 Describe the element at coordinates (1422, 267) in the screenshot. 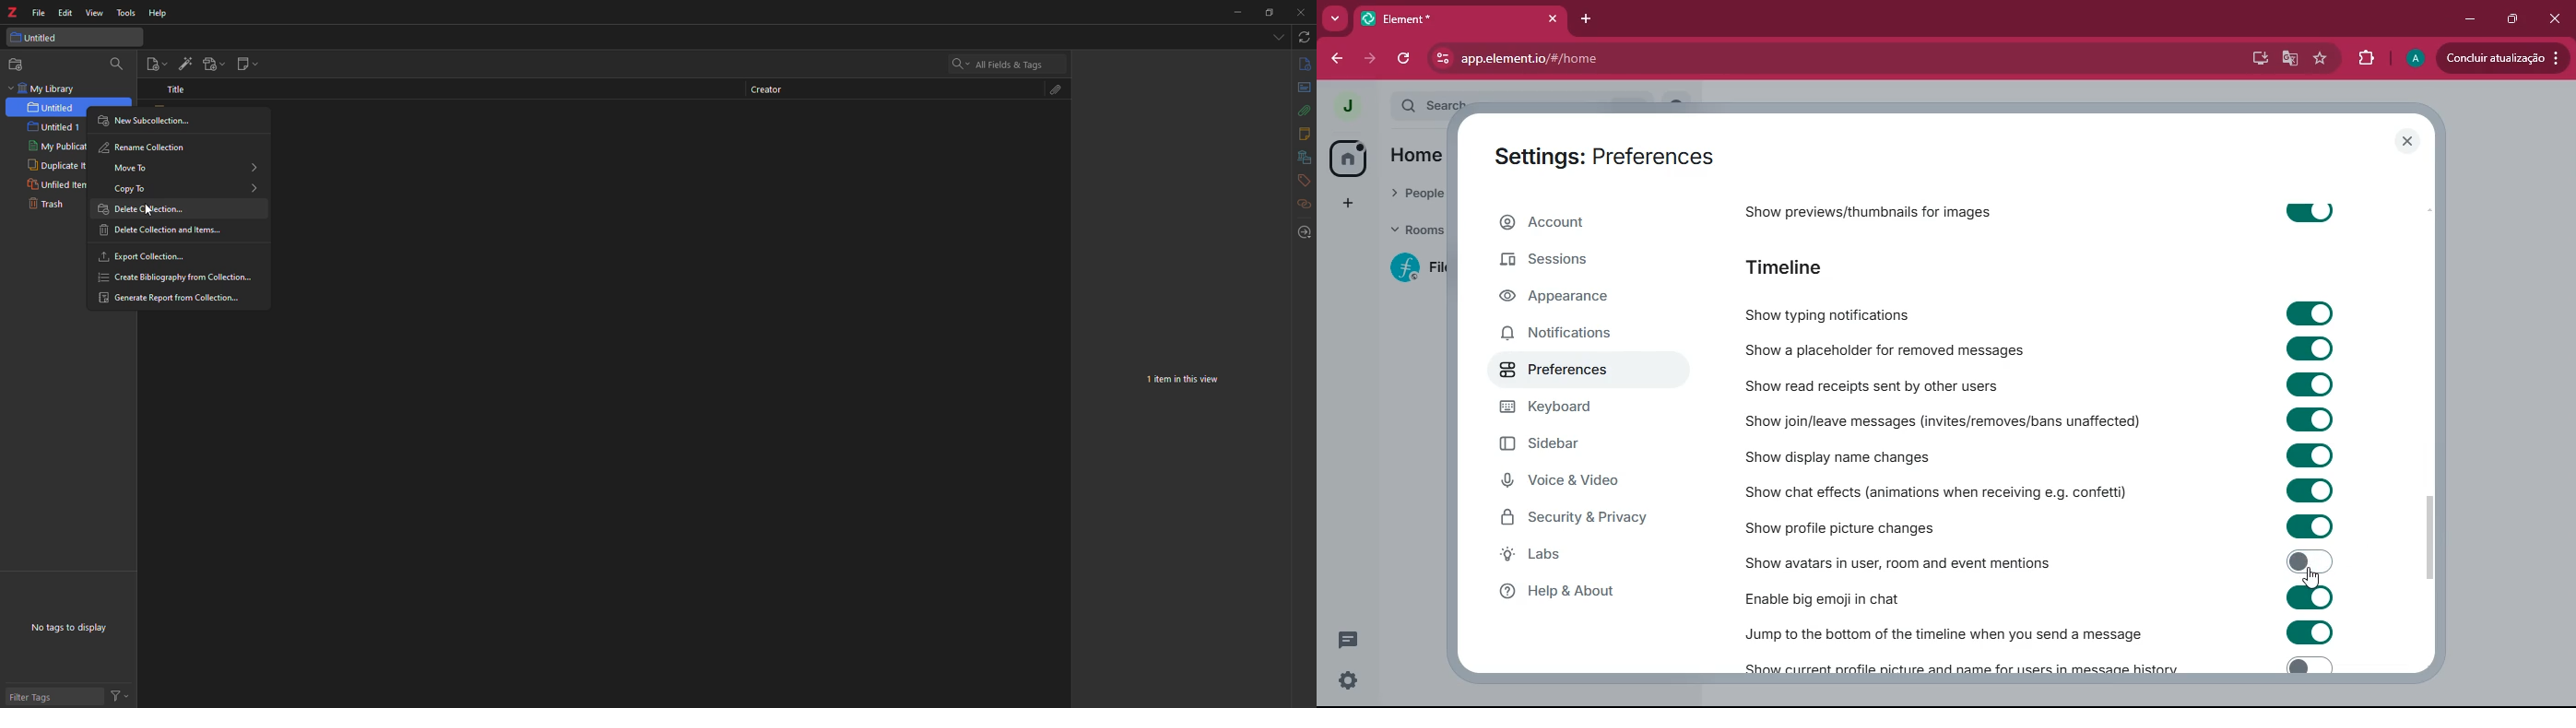

I see `file` at that location.